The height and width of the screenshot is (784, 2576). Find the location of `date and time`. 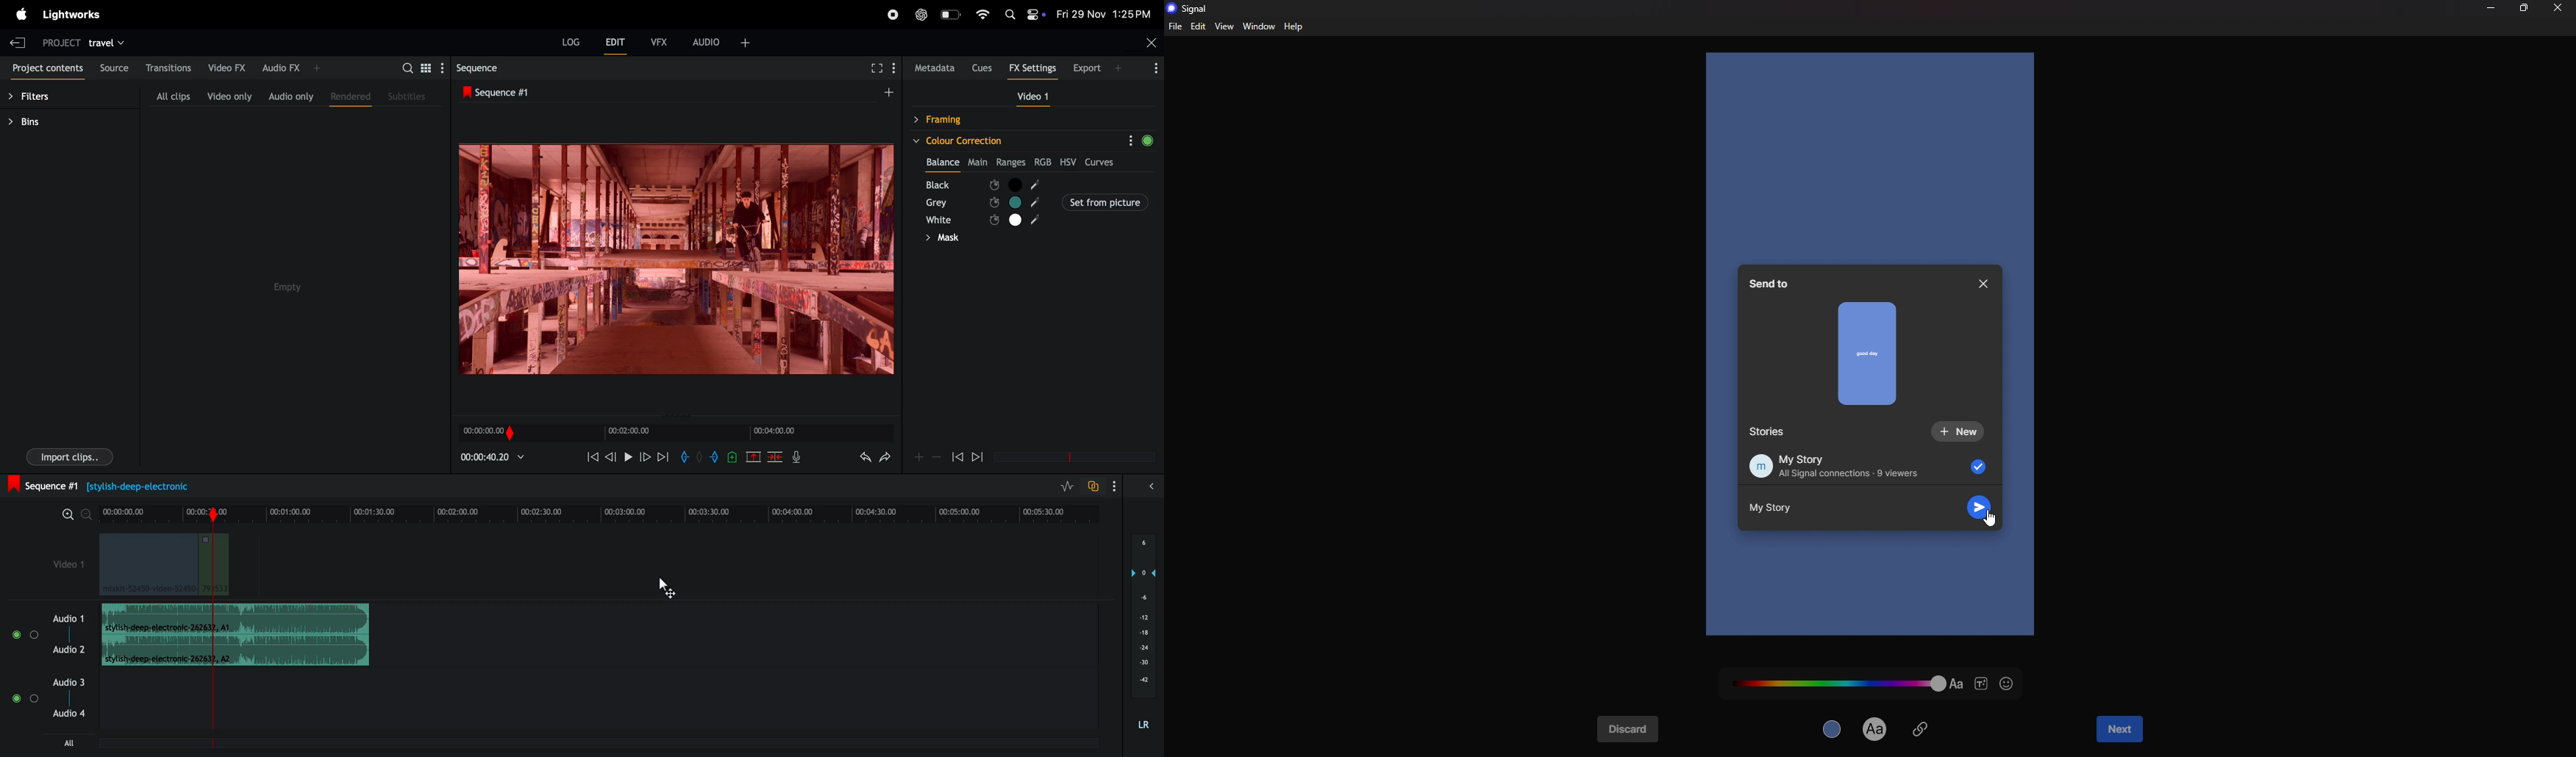

date and time is located at coordinates (1105, 13).